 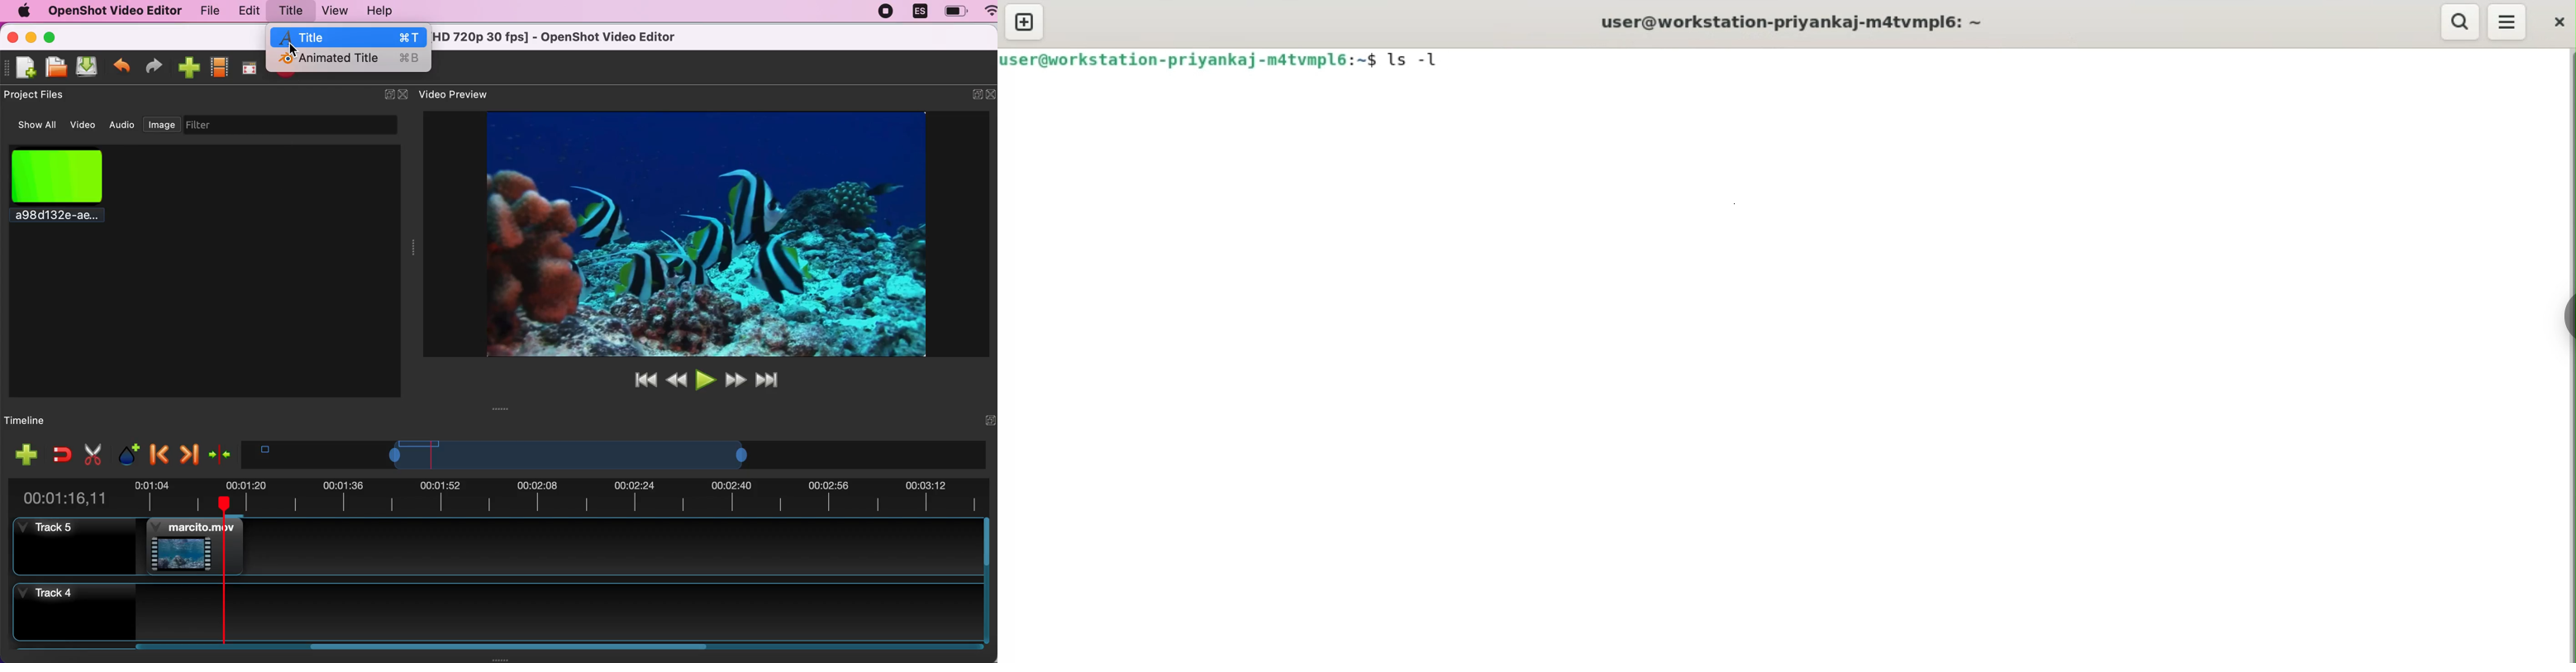 I want to click on clip, so click(x=197, y=545).